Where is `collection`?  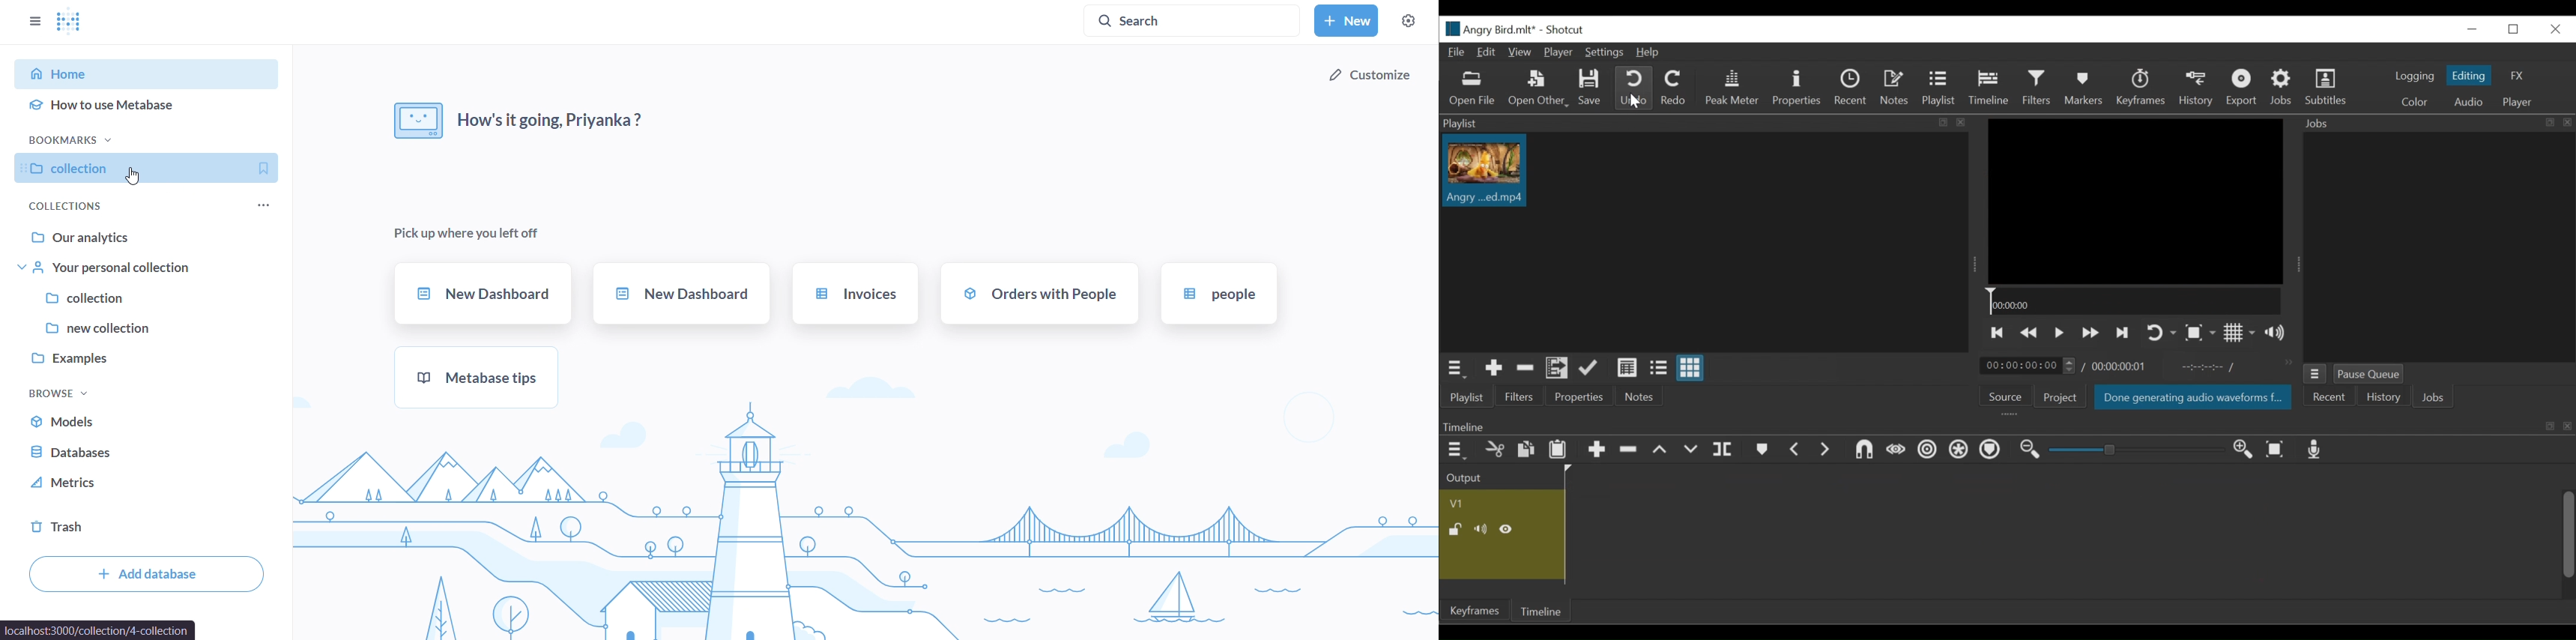
collection is located at coordinates (149, 296).